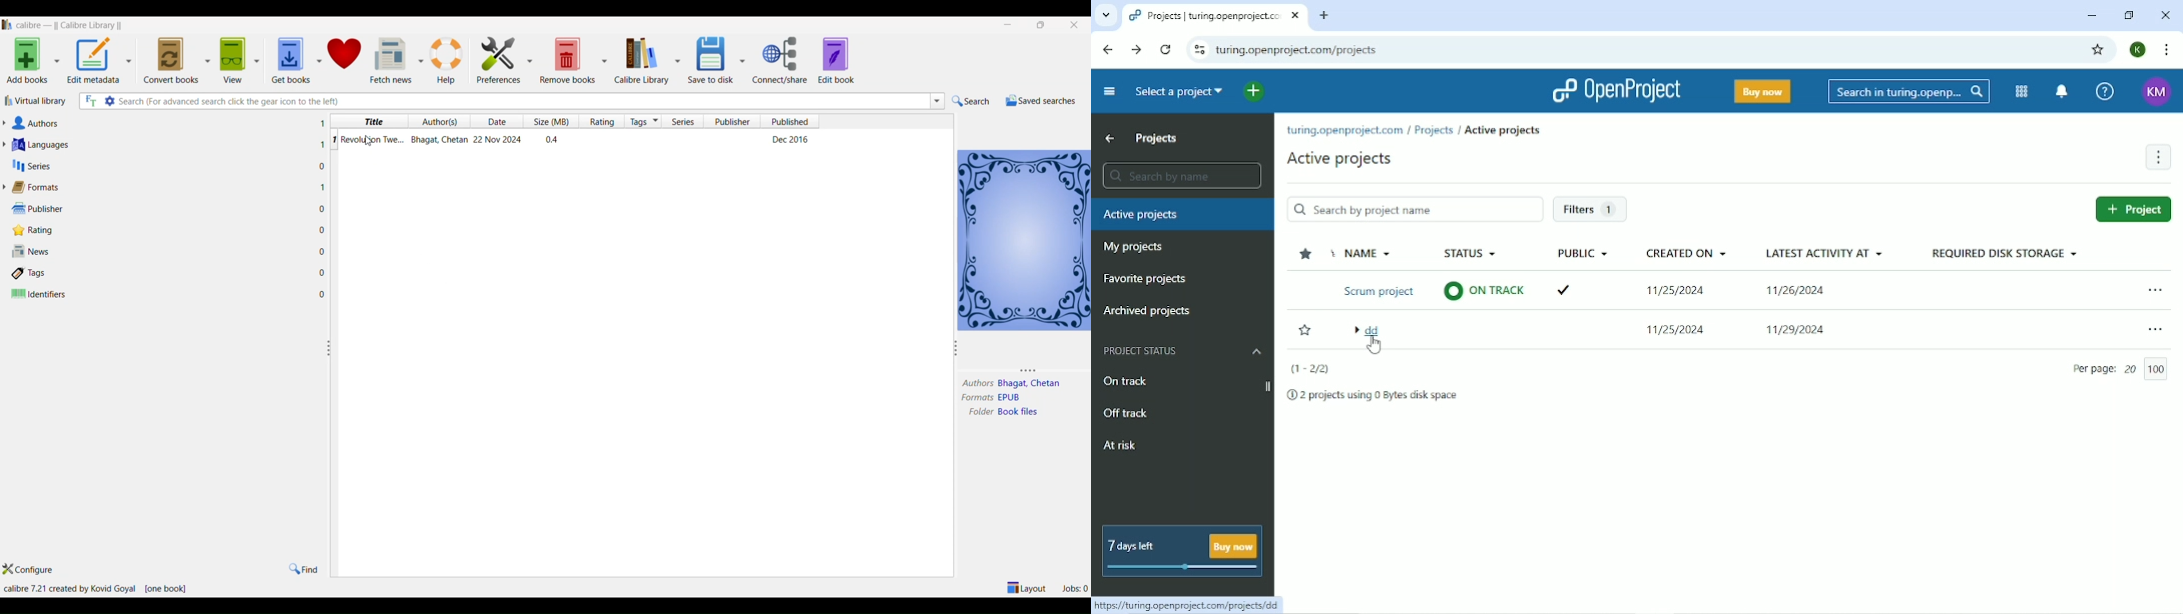  What do you see at coordinates (676, 59) in the screenshot?
I see `library options dropdown button` at bounding box center [676, 59].